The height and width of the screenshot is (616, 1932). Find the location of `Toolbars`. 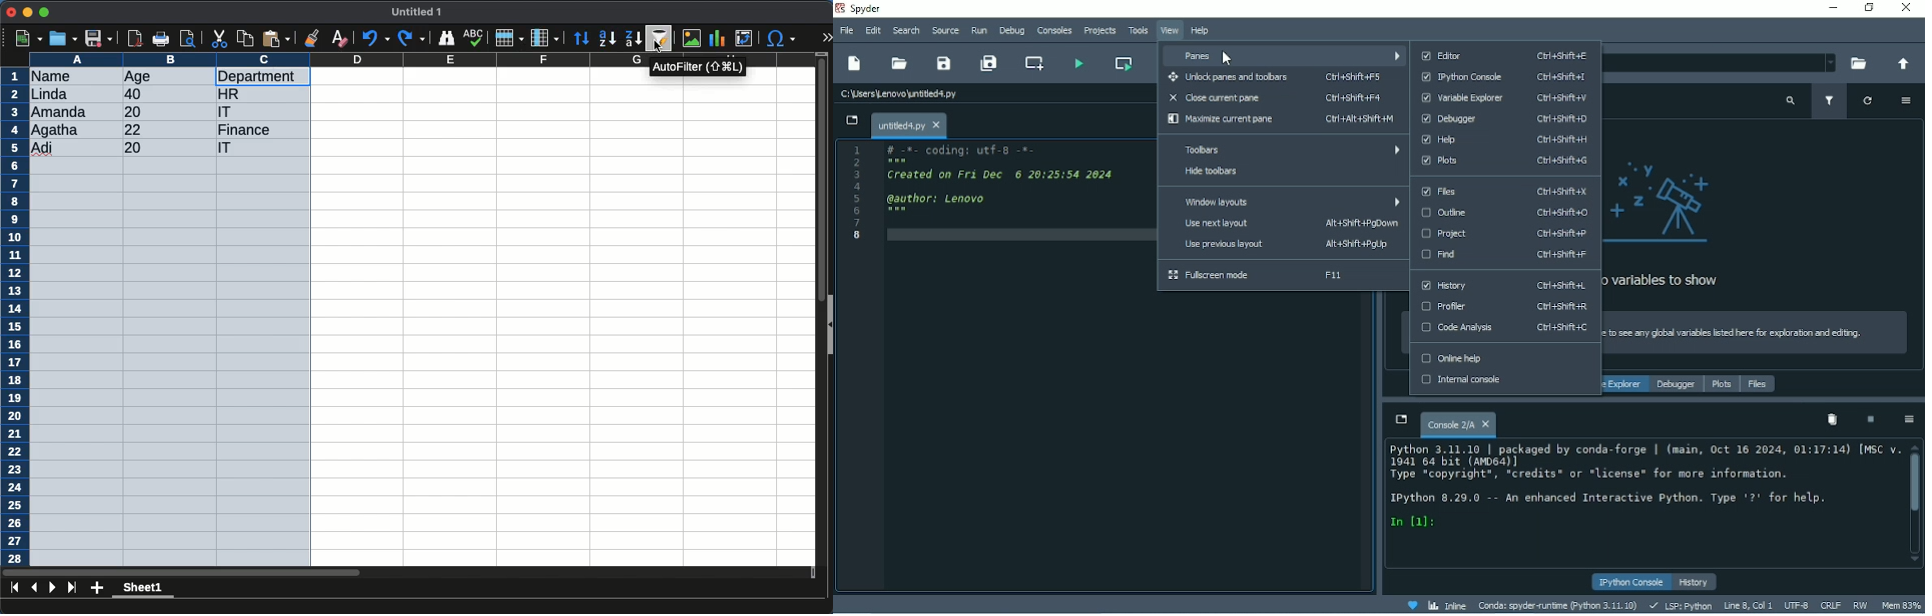

Toolbars is located at coordinates (1283, 150).